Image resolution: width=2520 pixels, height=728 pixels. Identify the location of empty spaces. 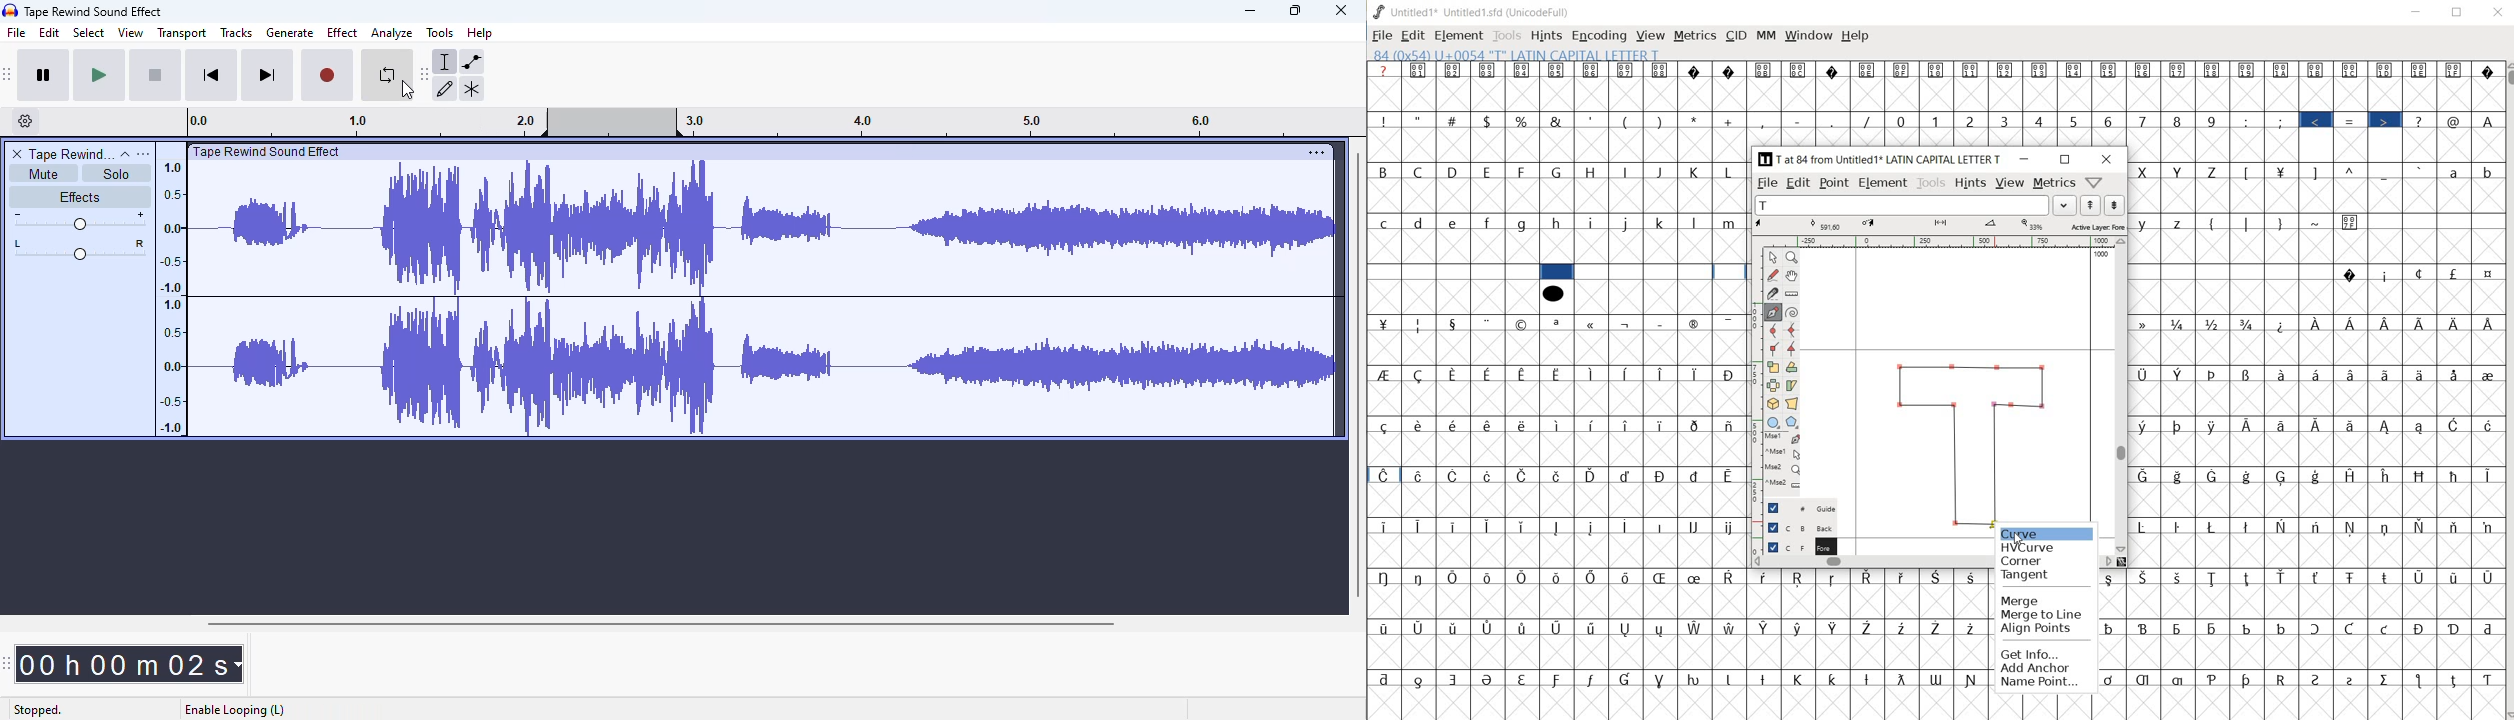
(1660, 273).